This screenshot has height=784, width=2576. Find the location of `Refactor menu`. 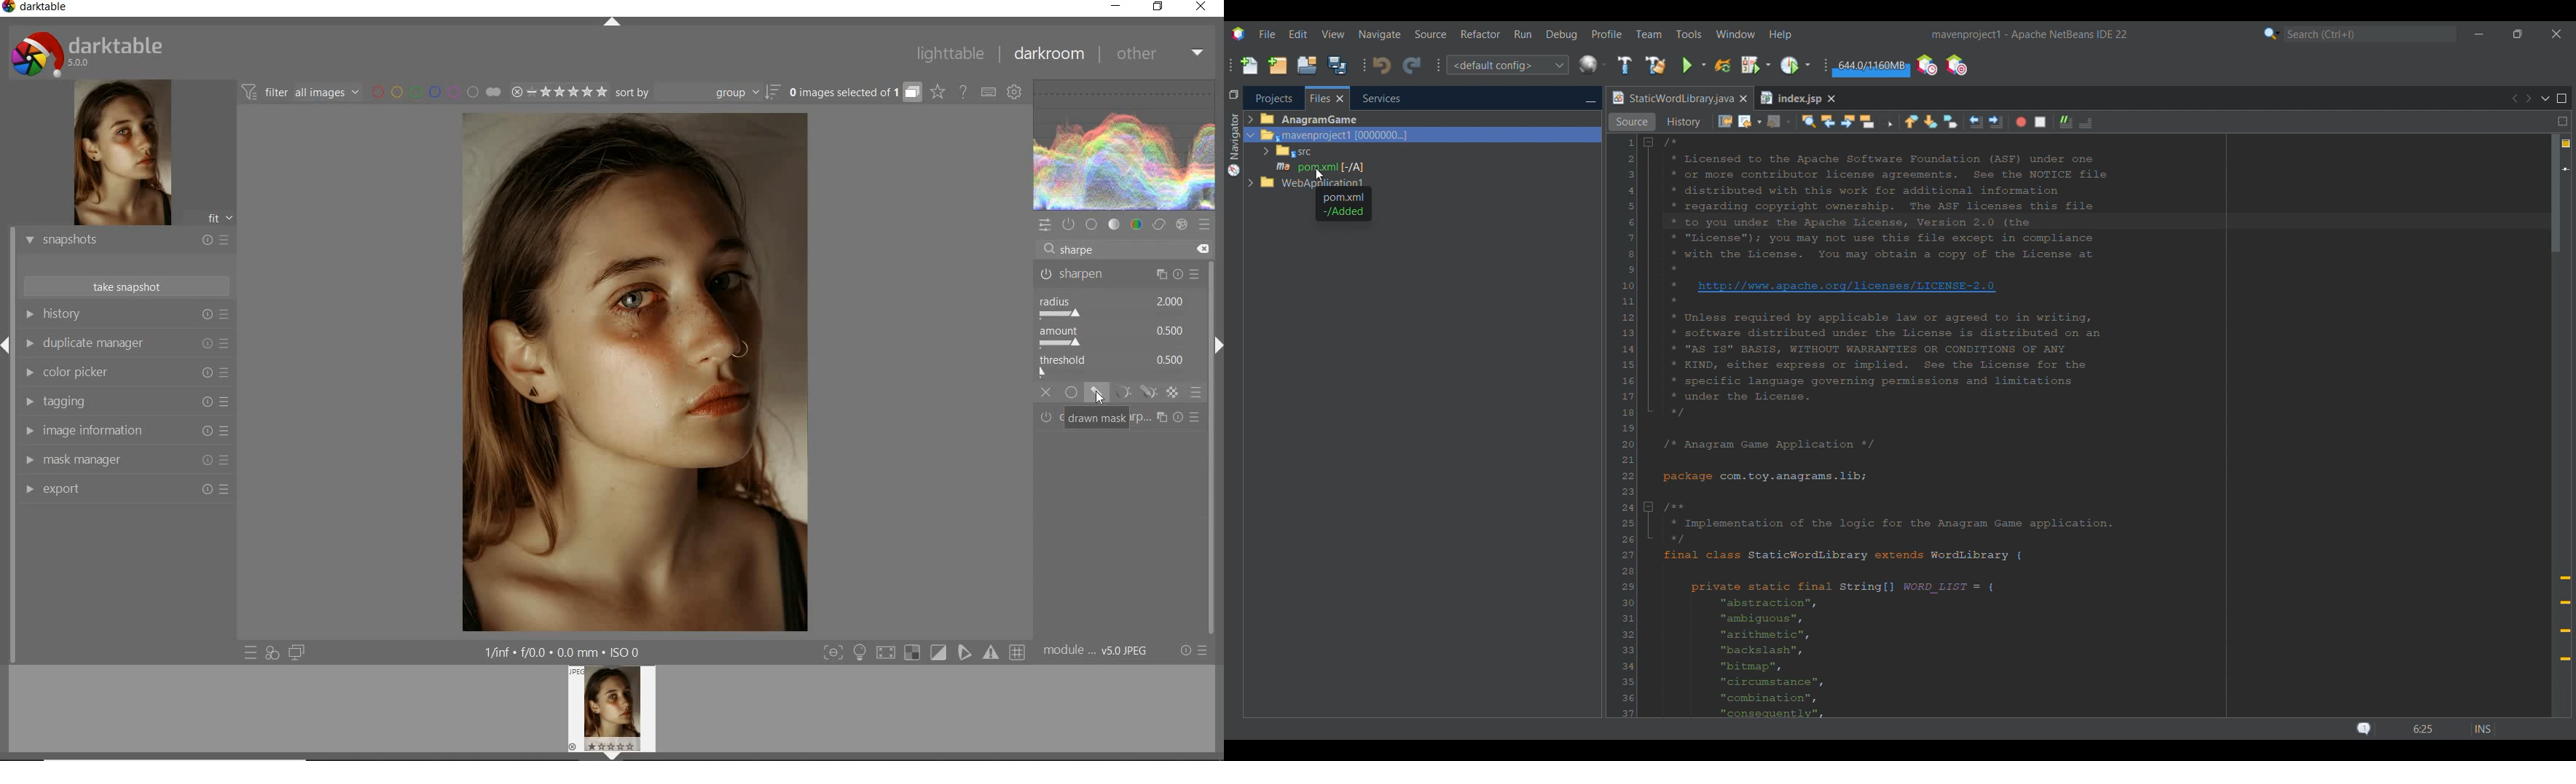

Refactor menu is located at coordinates (1480, 34).